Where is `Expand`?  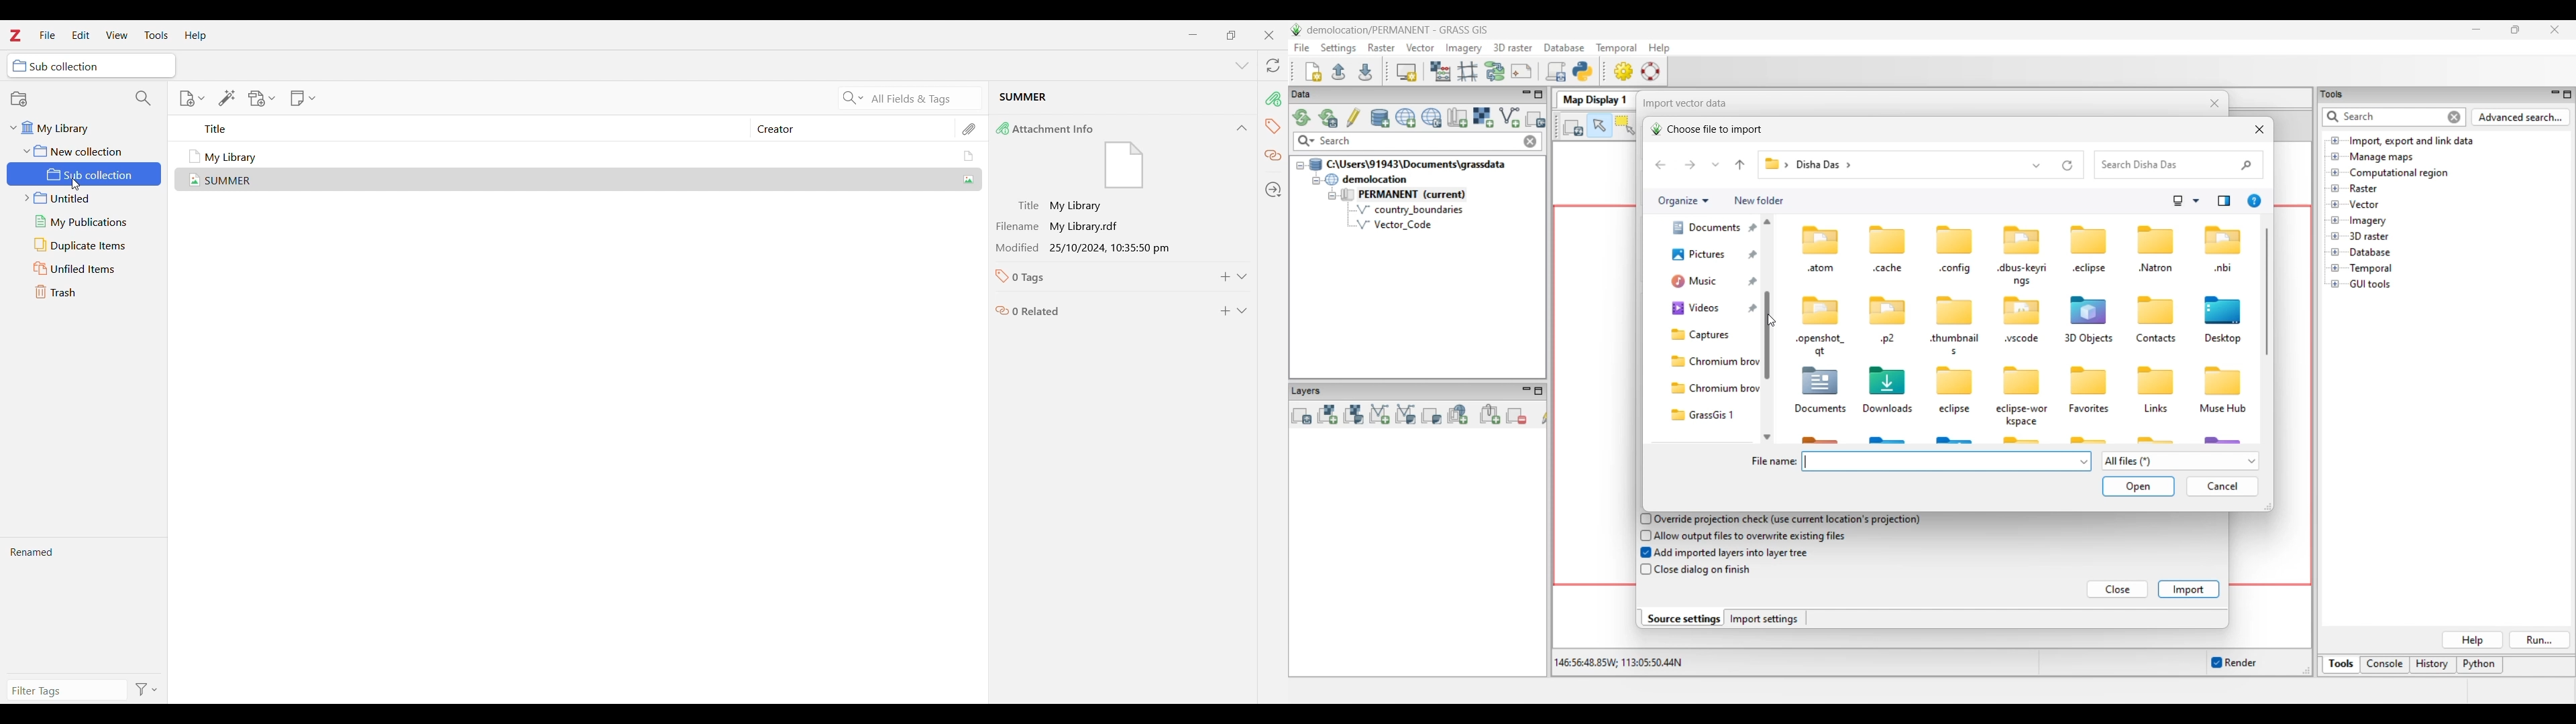
Expand is located at coordinates (1242, 277).